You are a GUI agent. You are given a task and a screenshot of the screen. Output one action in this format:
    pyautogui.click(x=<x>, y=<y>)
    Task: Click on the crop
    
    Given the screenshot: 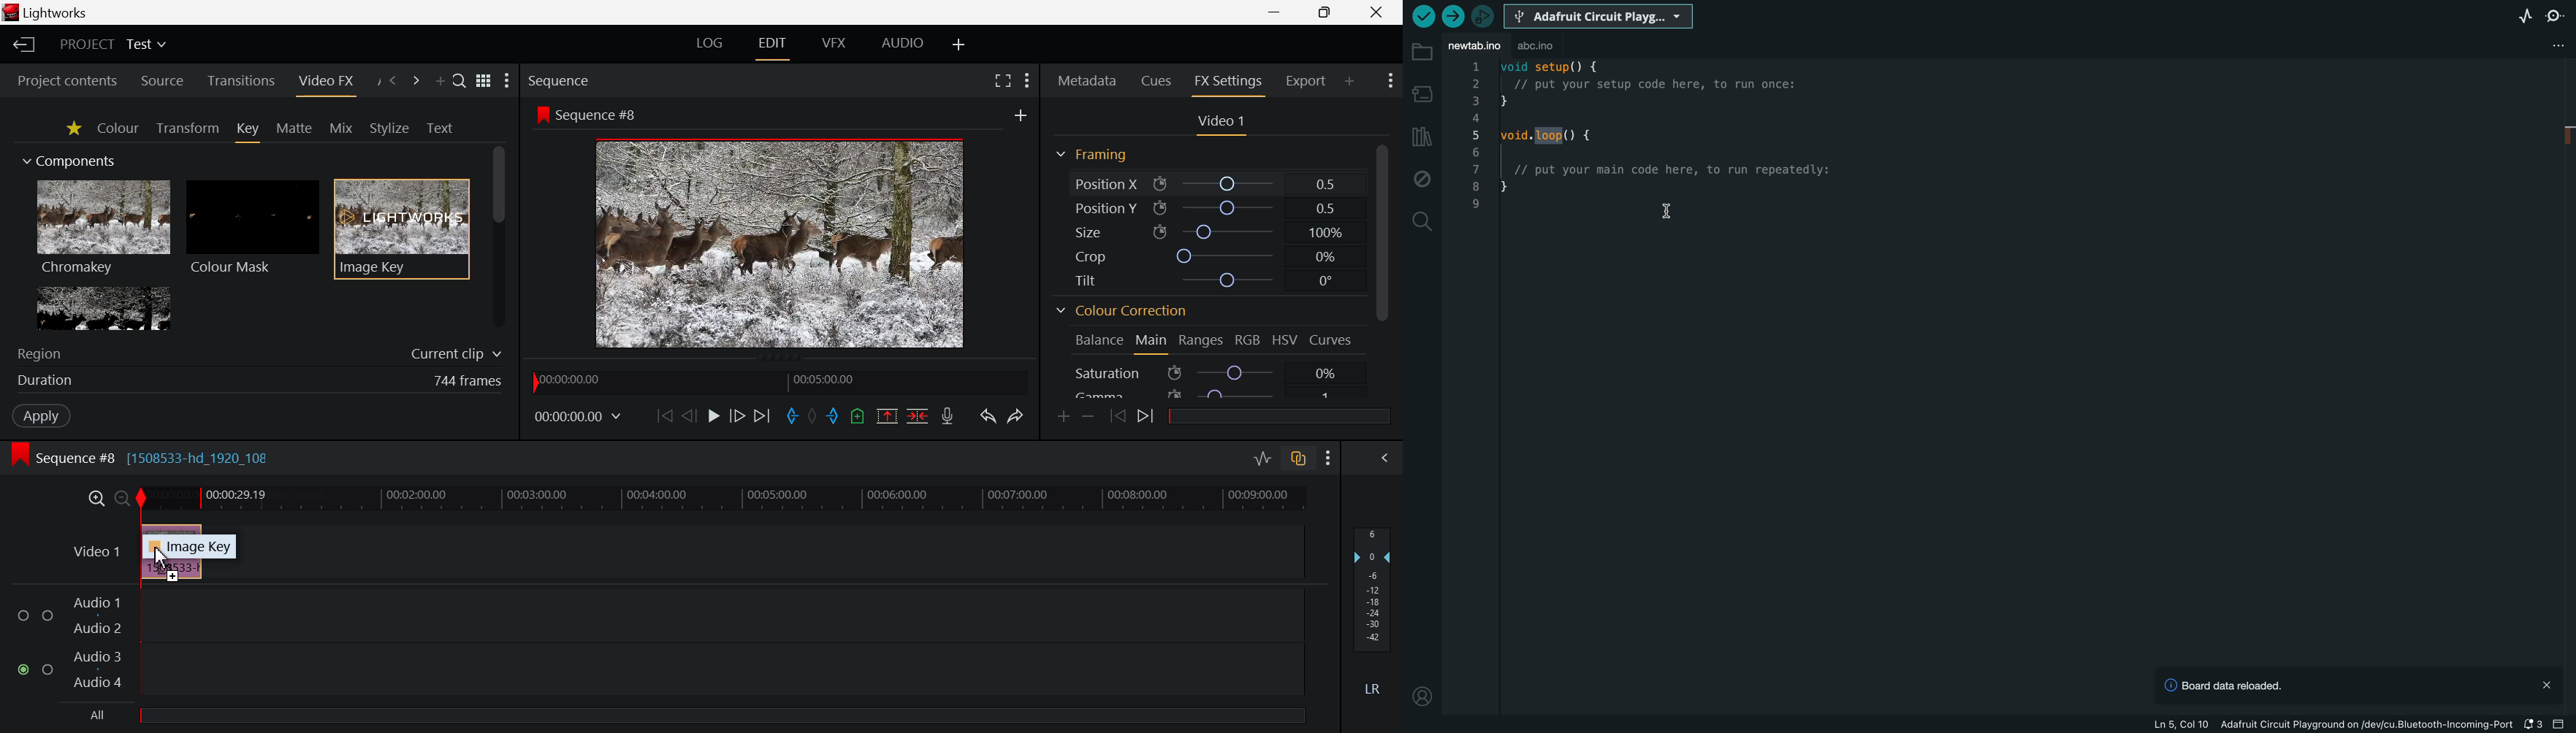 What is the action you would take?
    pyautogui.click(x=1225, y=257)
    